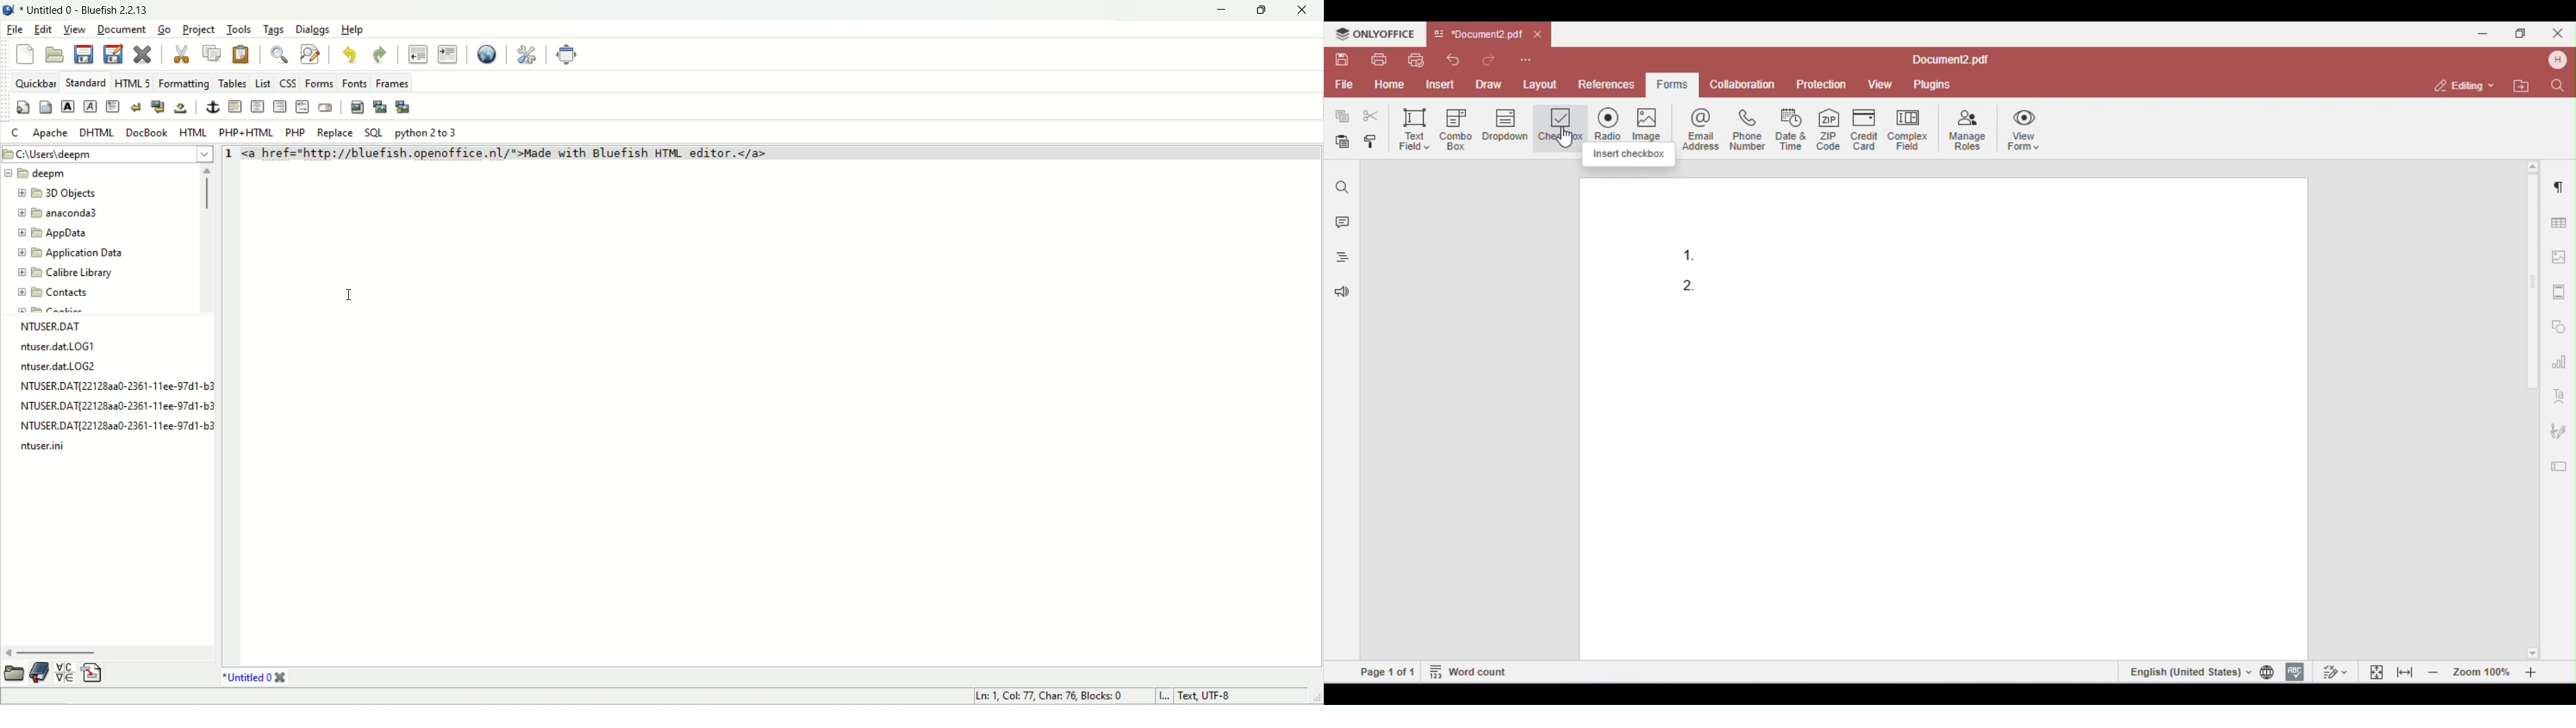 This screenshot has width=2576, height=728. What do you see at coordinates (356, 107) in the screenshot?
I see `insert images` at bounding box center [356, 107].